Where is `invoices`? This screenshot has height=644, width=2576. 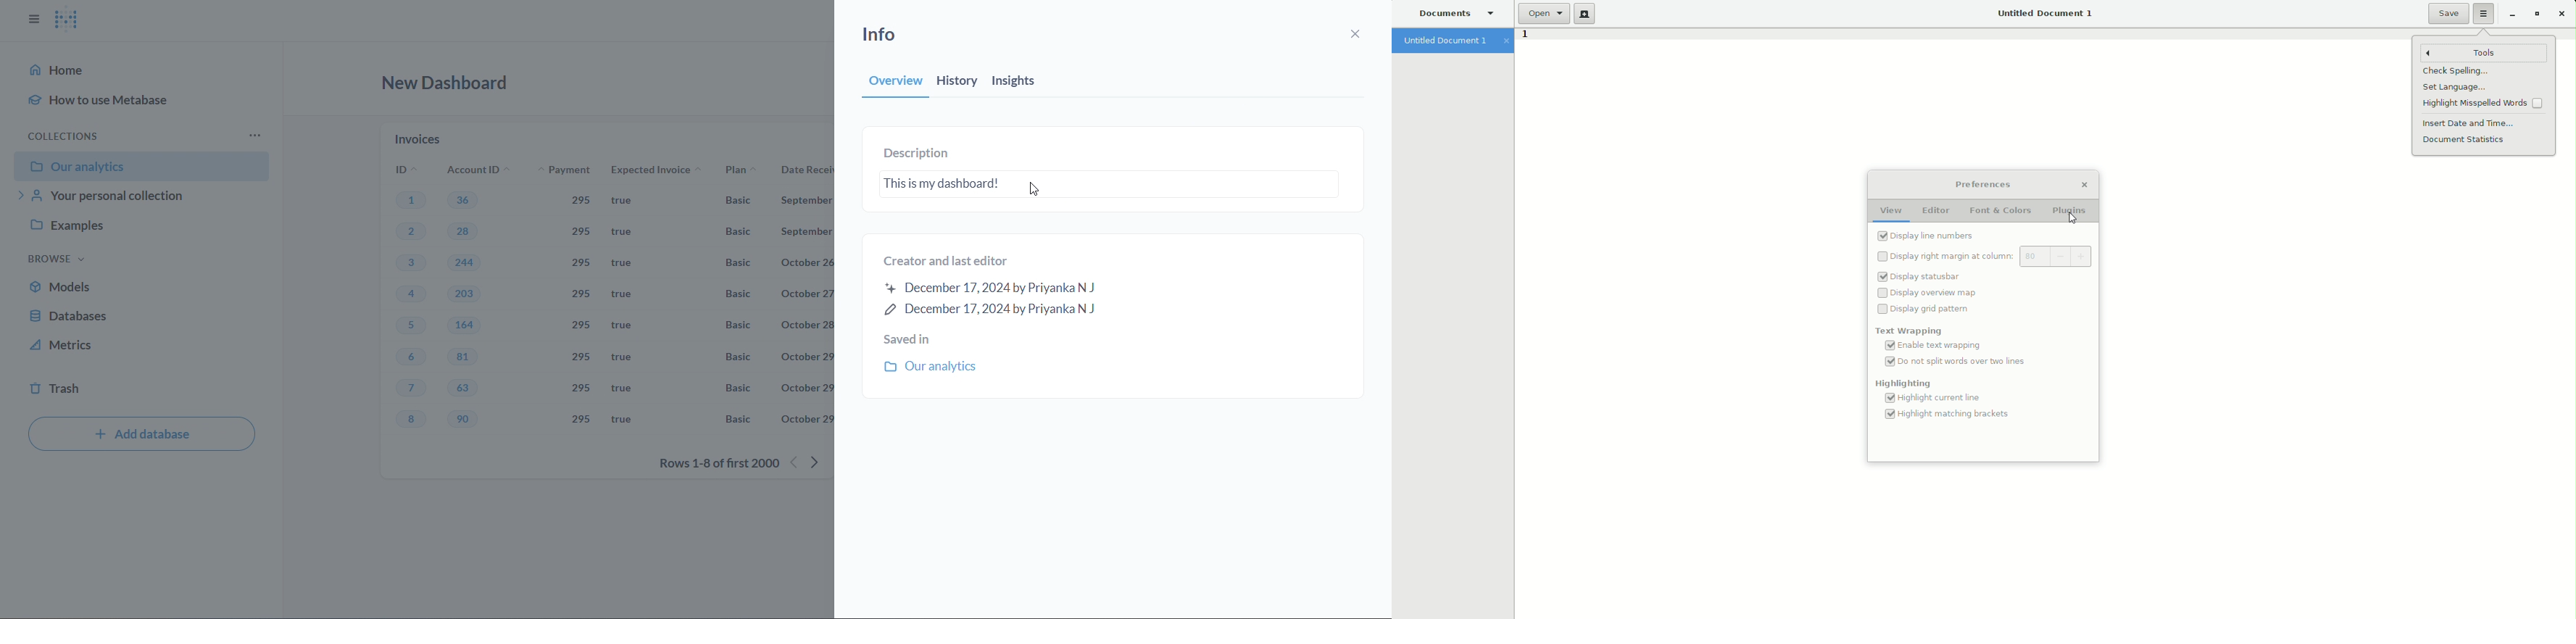
invoices is located at coordinates (420, 137).